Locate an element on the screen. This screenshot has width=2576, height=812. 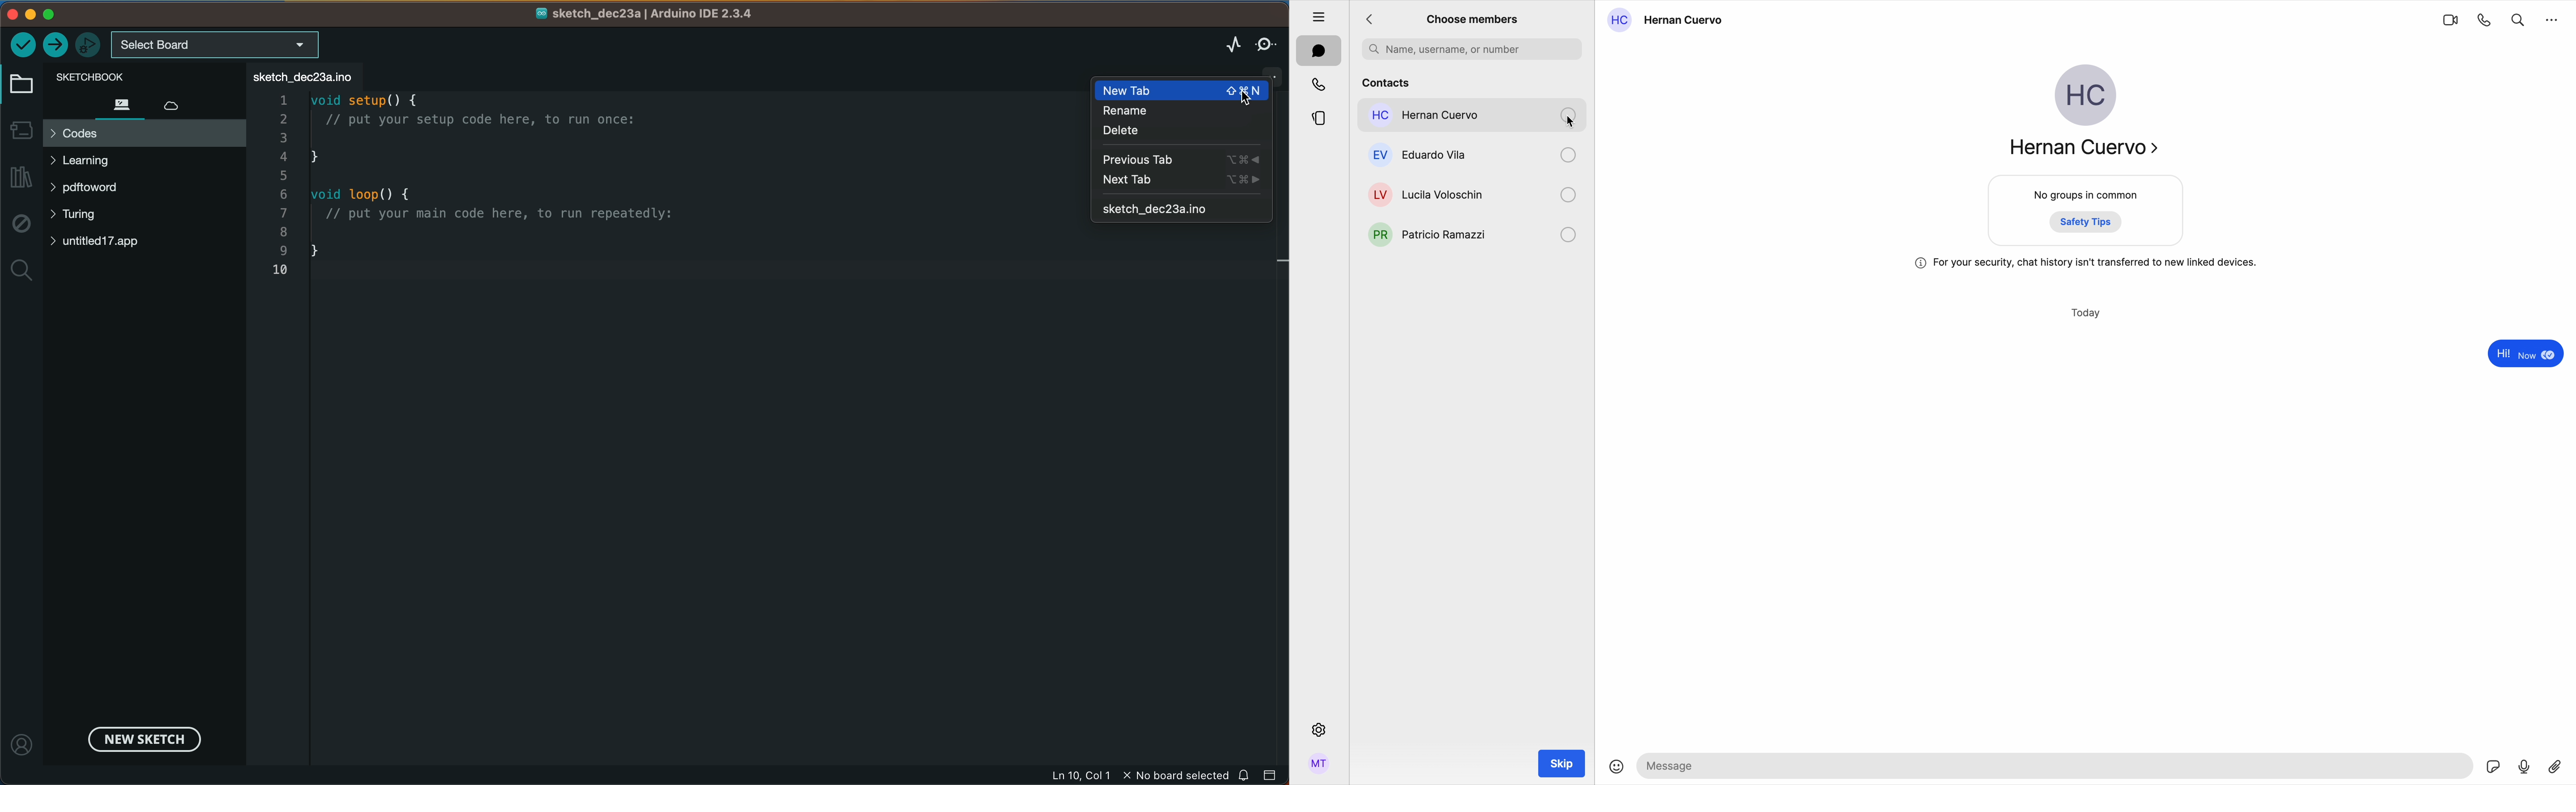
chats is located at coordinates (1319, 52).